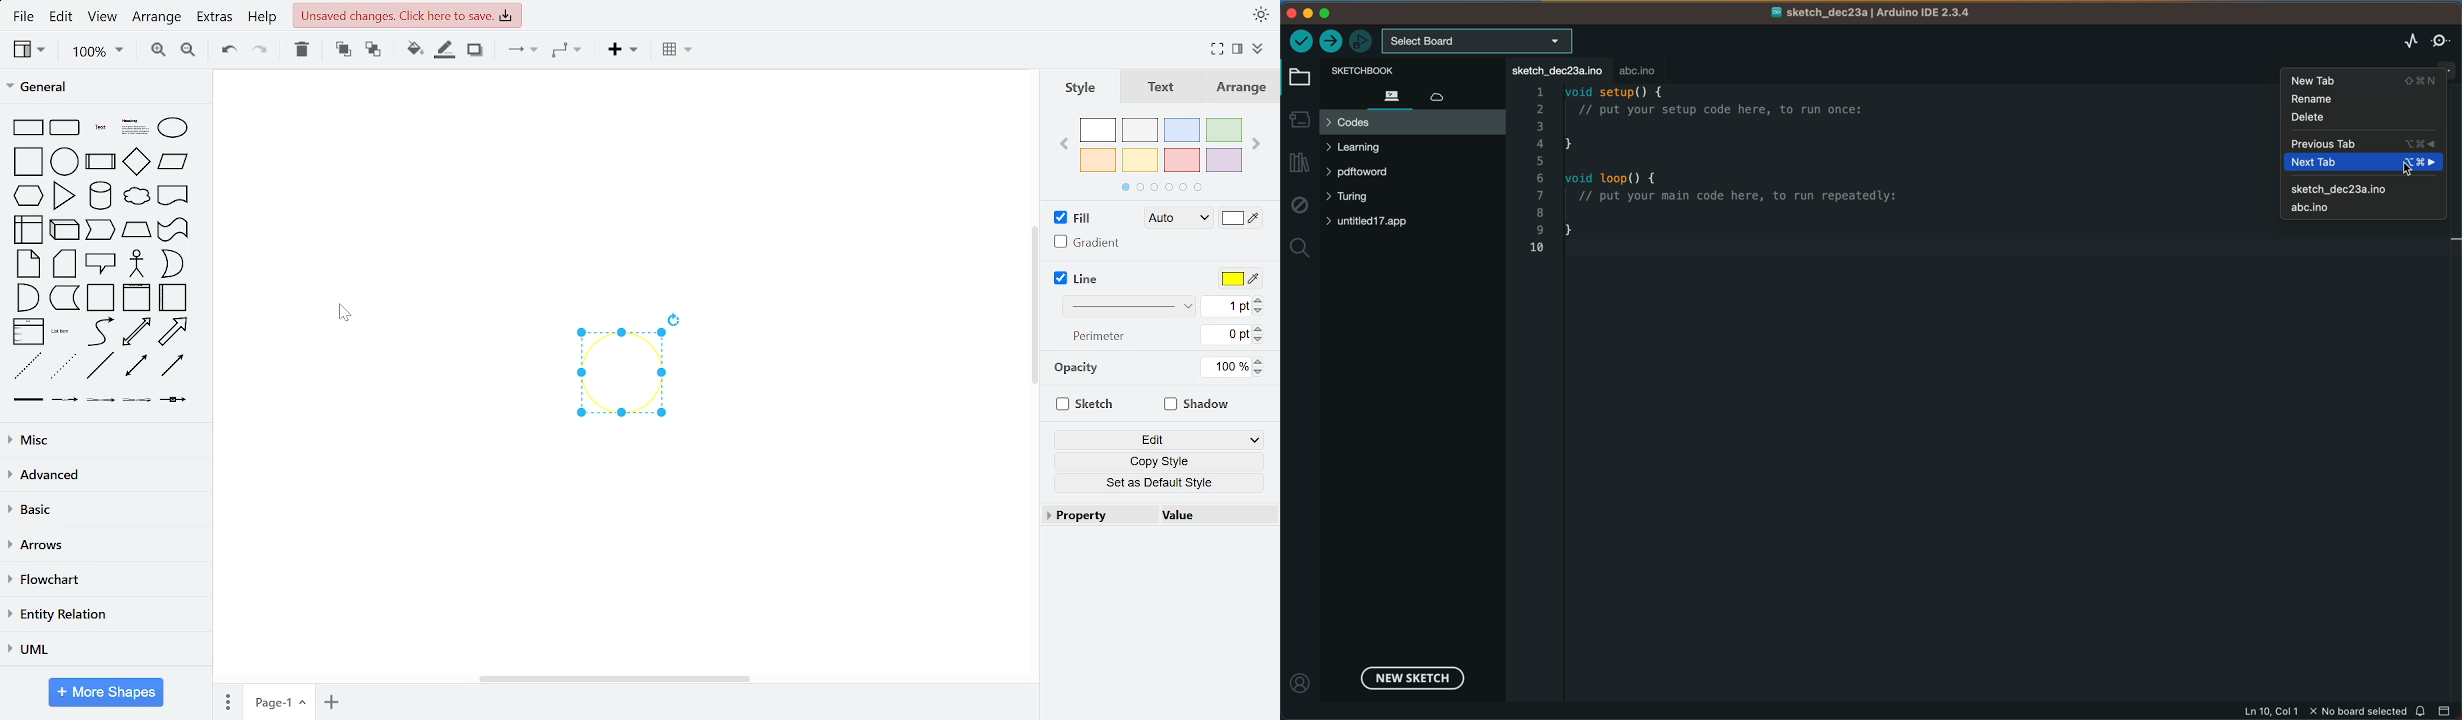 This screenshot has width=2464, height=728. What do you see at coordinates (159, 51) in the screenshot?
I see `zoom in` at bounding box center [159, 51].